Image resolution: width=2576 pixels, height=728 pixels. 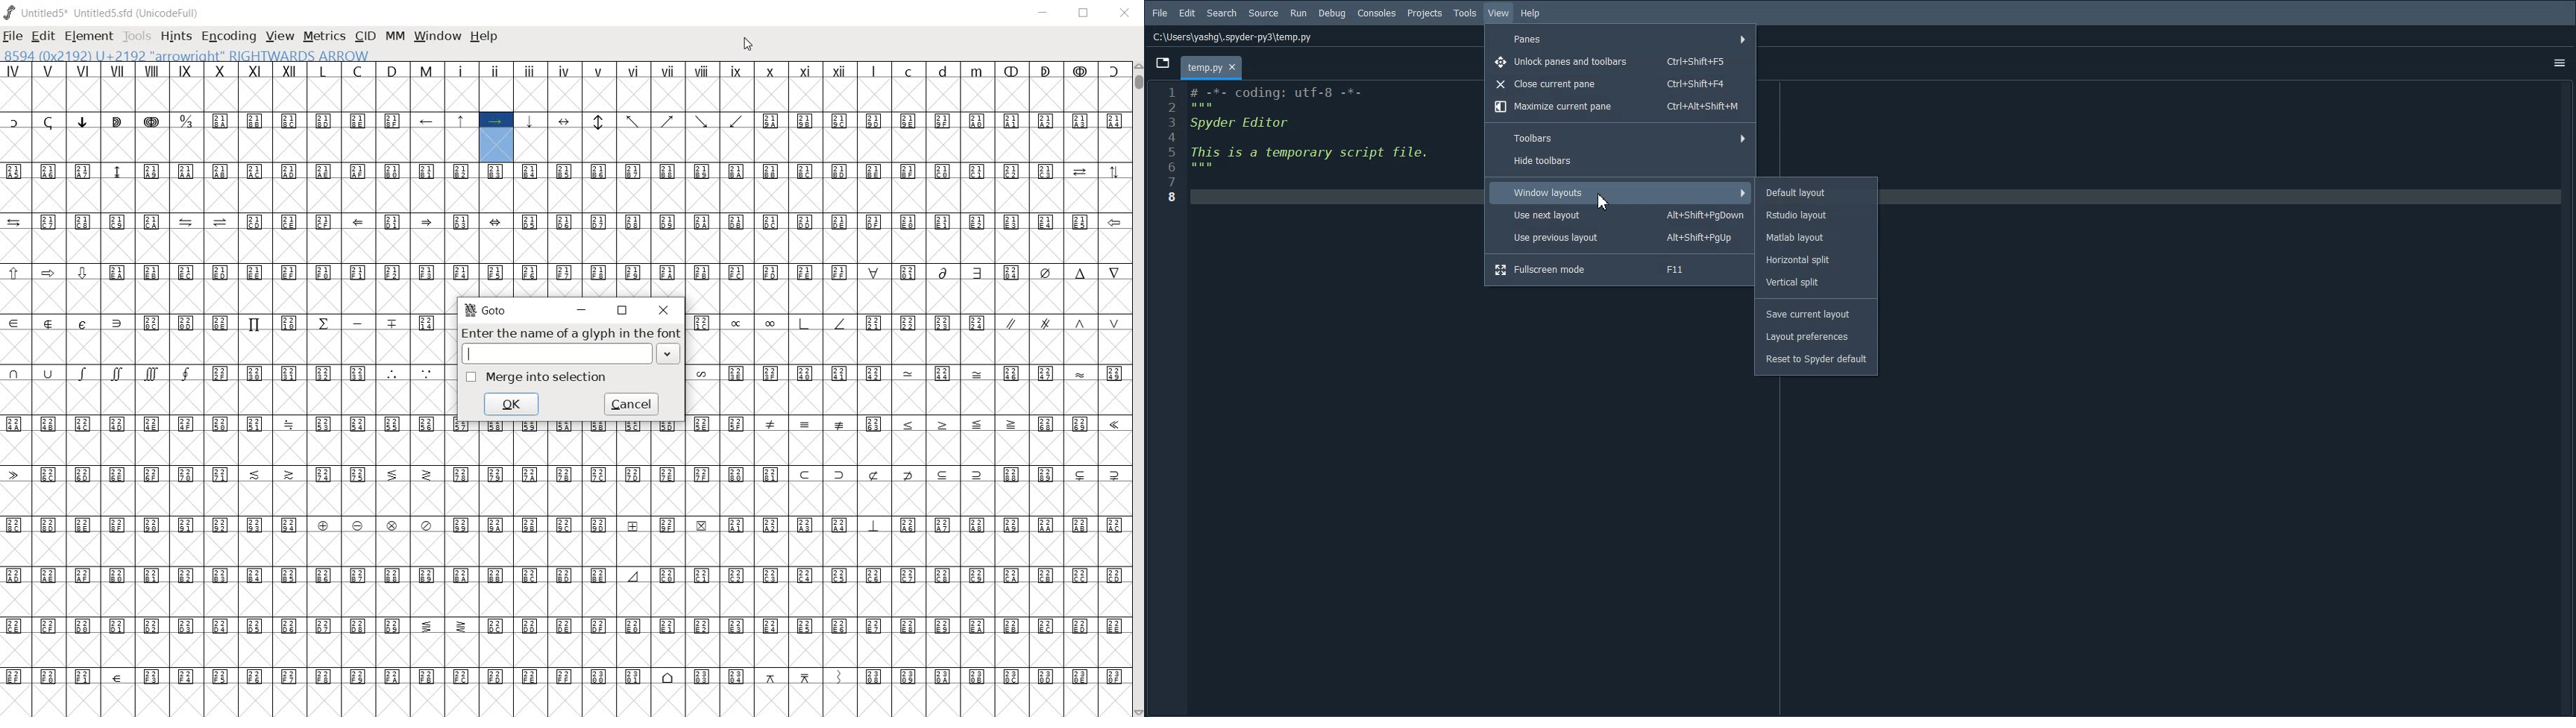 I want to click on Vertical Split, so click(x=1818, y=282).